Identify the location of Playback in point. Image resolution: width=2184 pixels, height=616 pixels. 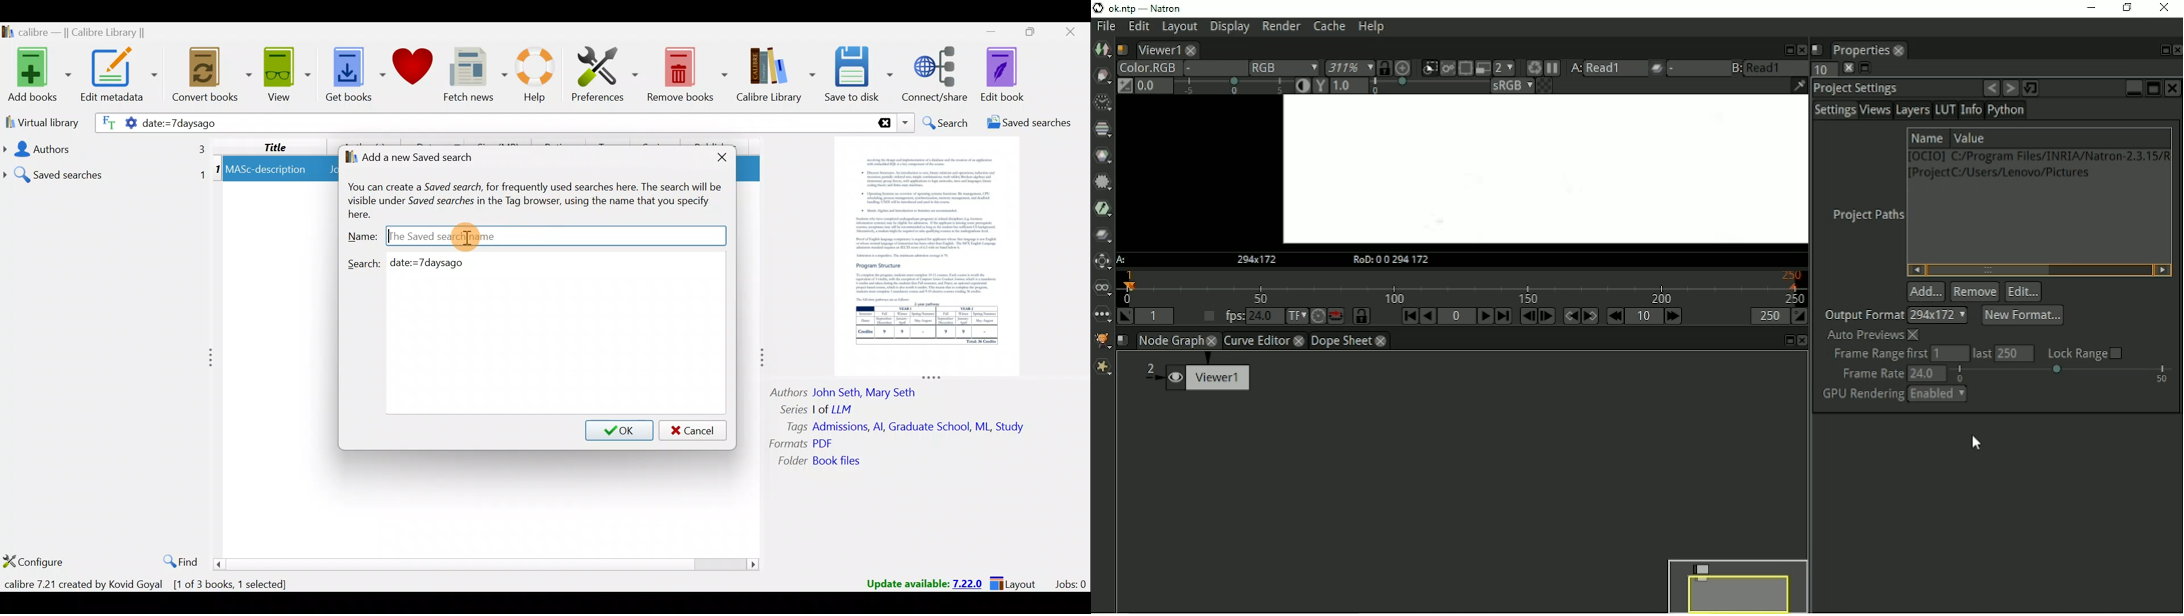
(1156, 316).